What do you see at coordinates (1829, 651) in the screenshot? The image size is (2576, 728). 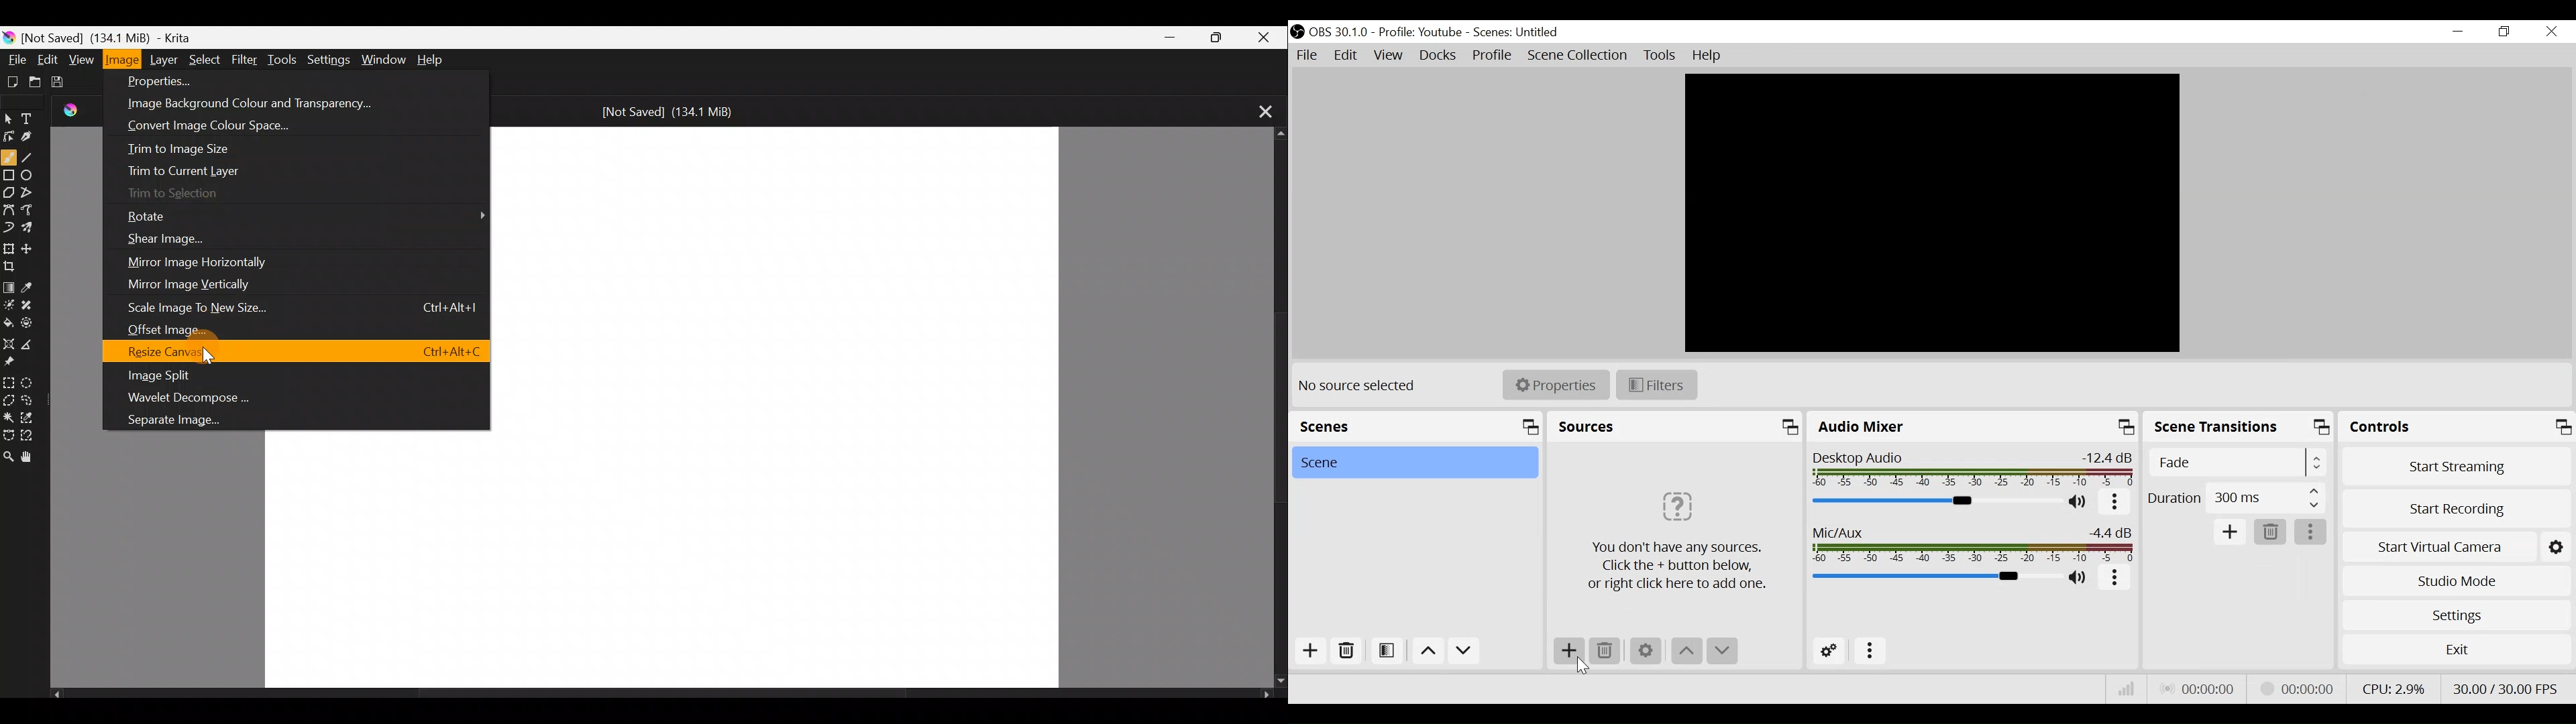 I see `Advanced Audio Settings` at bounding box center [1829, 651].